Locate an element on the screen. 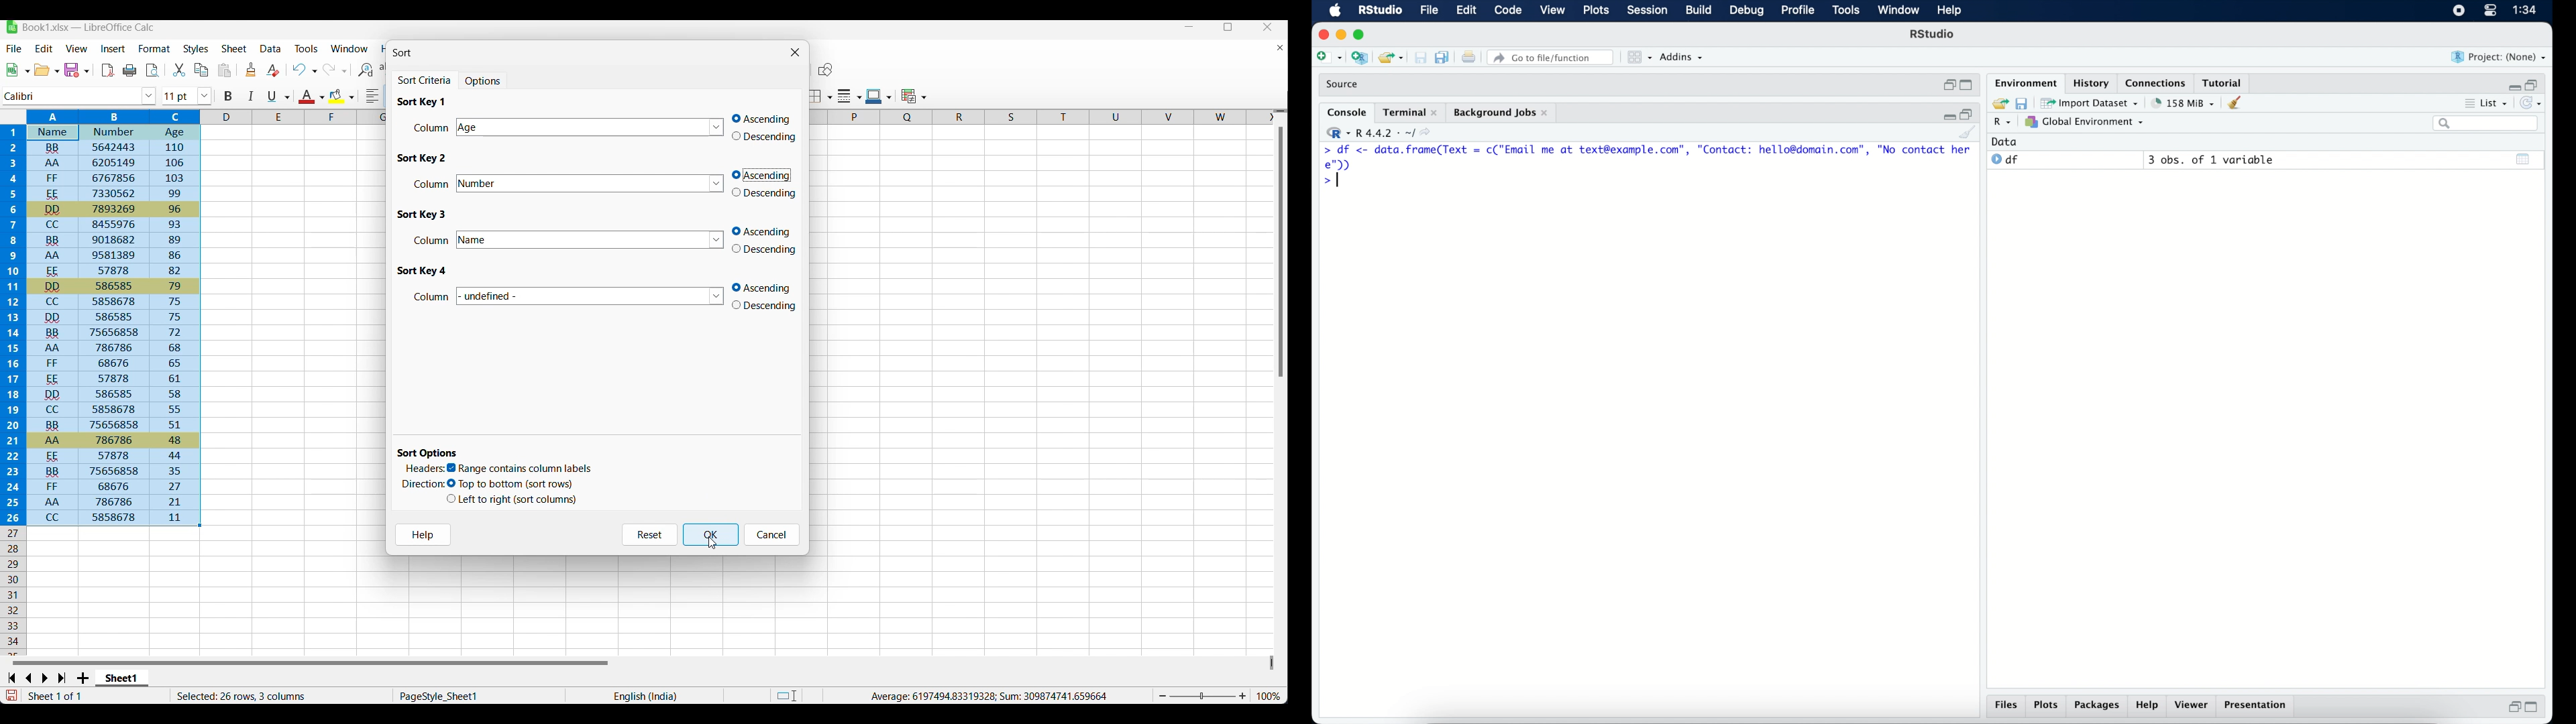  History is located at coordinates (2090, 82).